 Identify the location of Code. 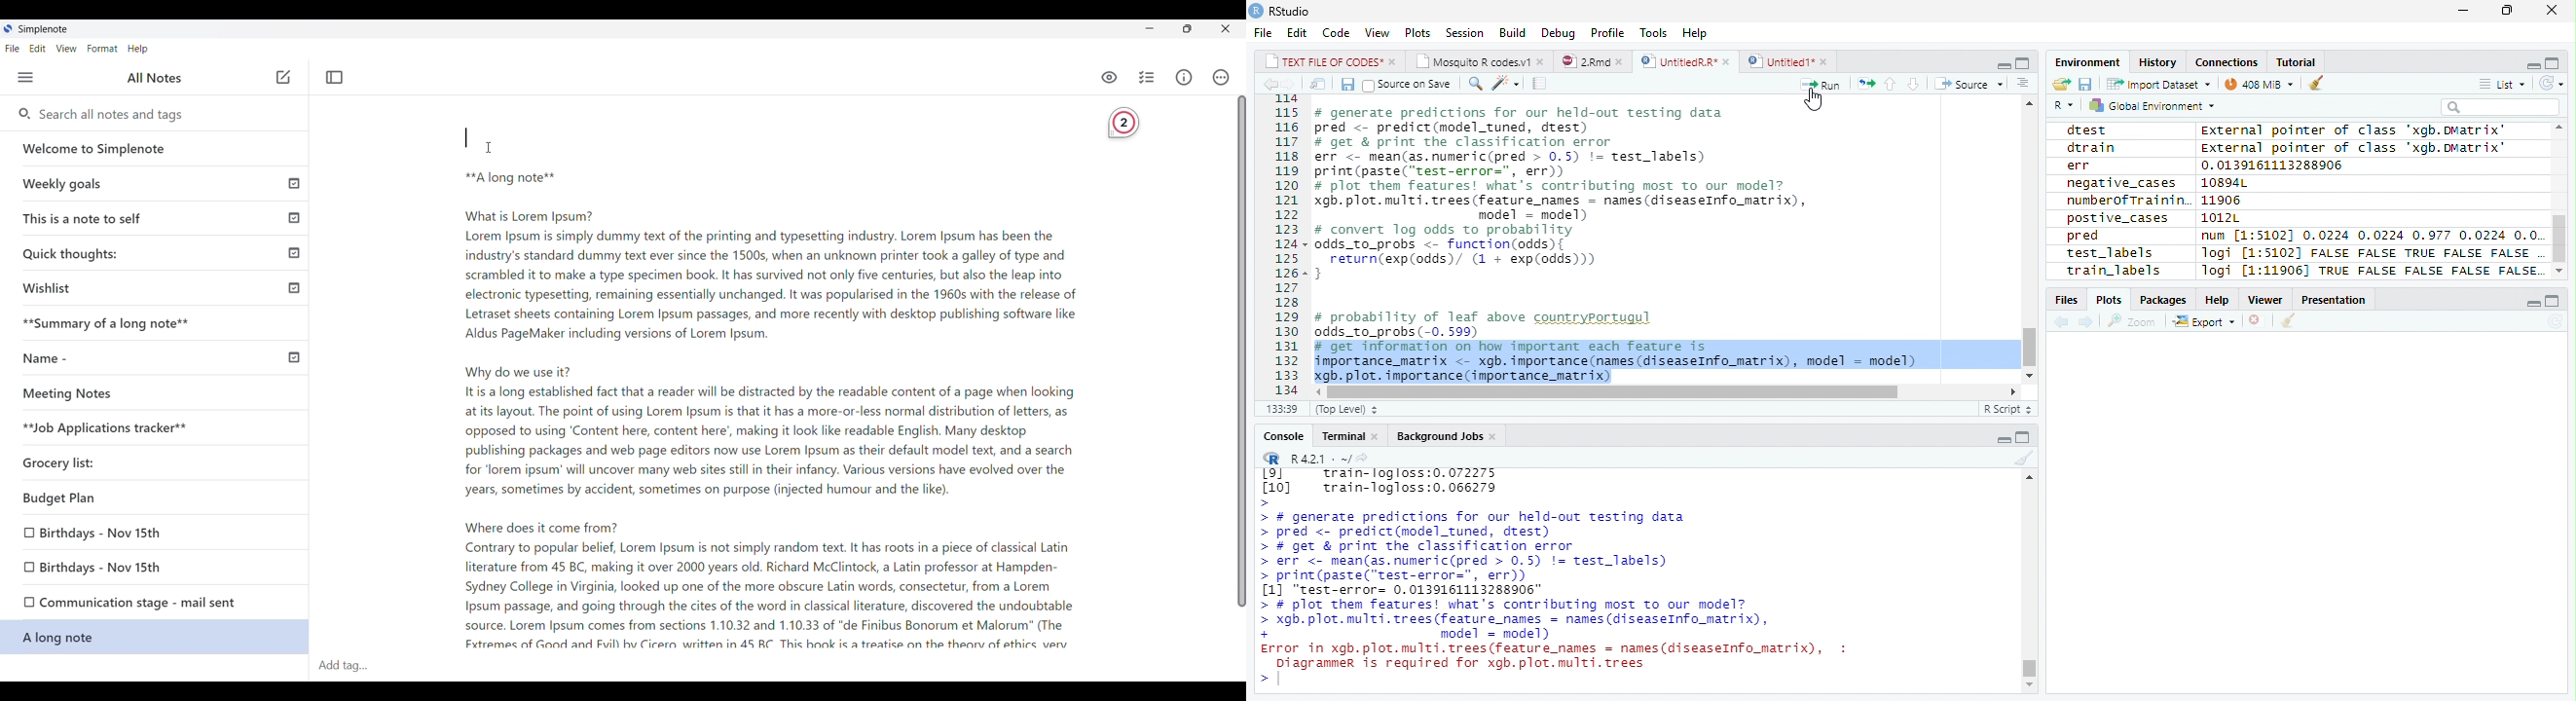
(1334, 33).